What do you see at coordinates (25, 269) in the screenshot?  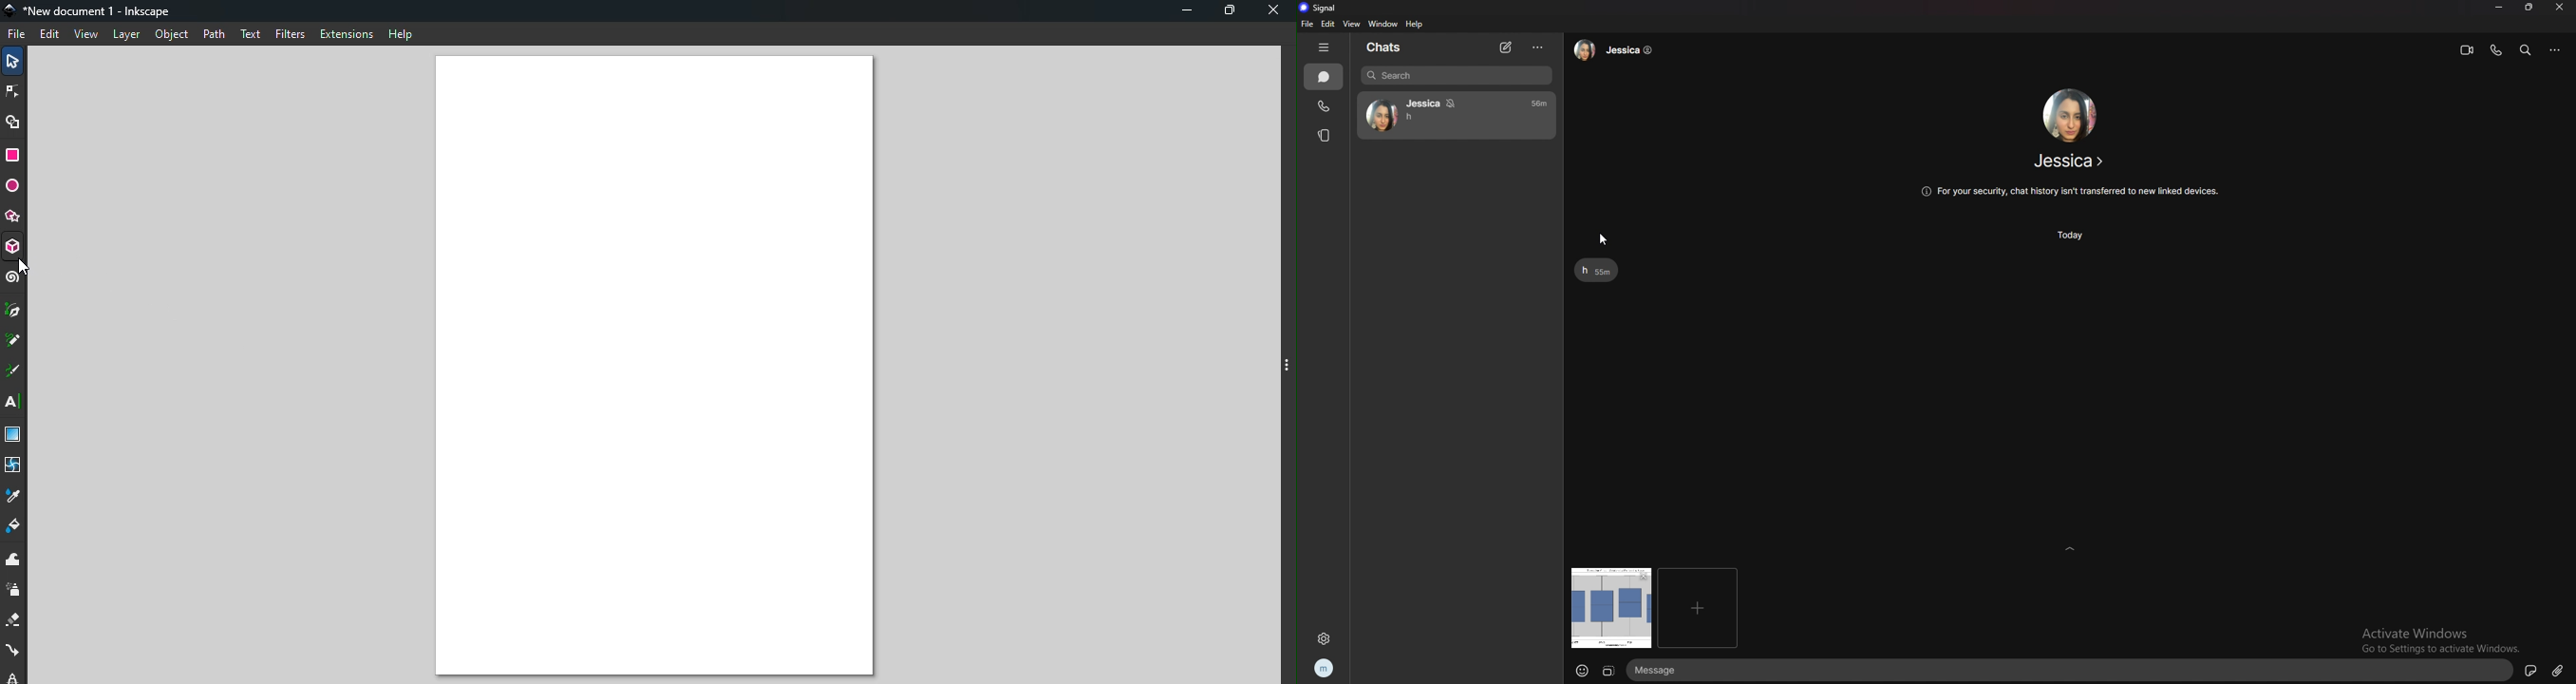 I see `cursor` at bounding box center [25, 269].